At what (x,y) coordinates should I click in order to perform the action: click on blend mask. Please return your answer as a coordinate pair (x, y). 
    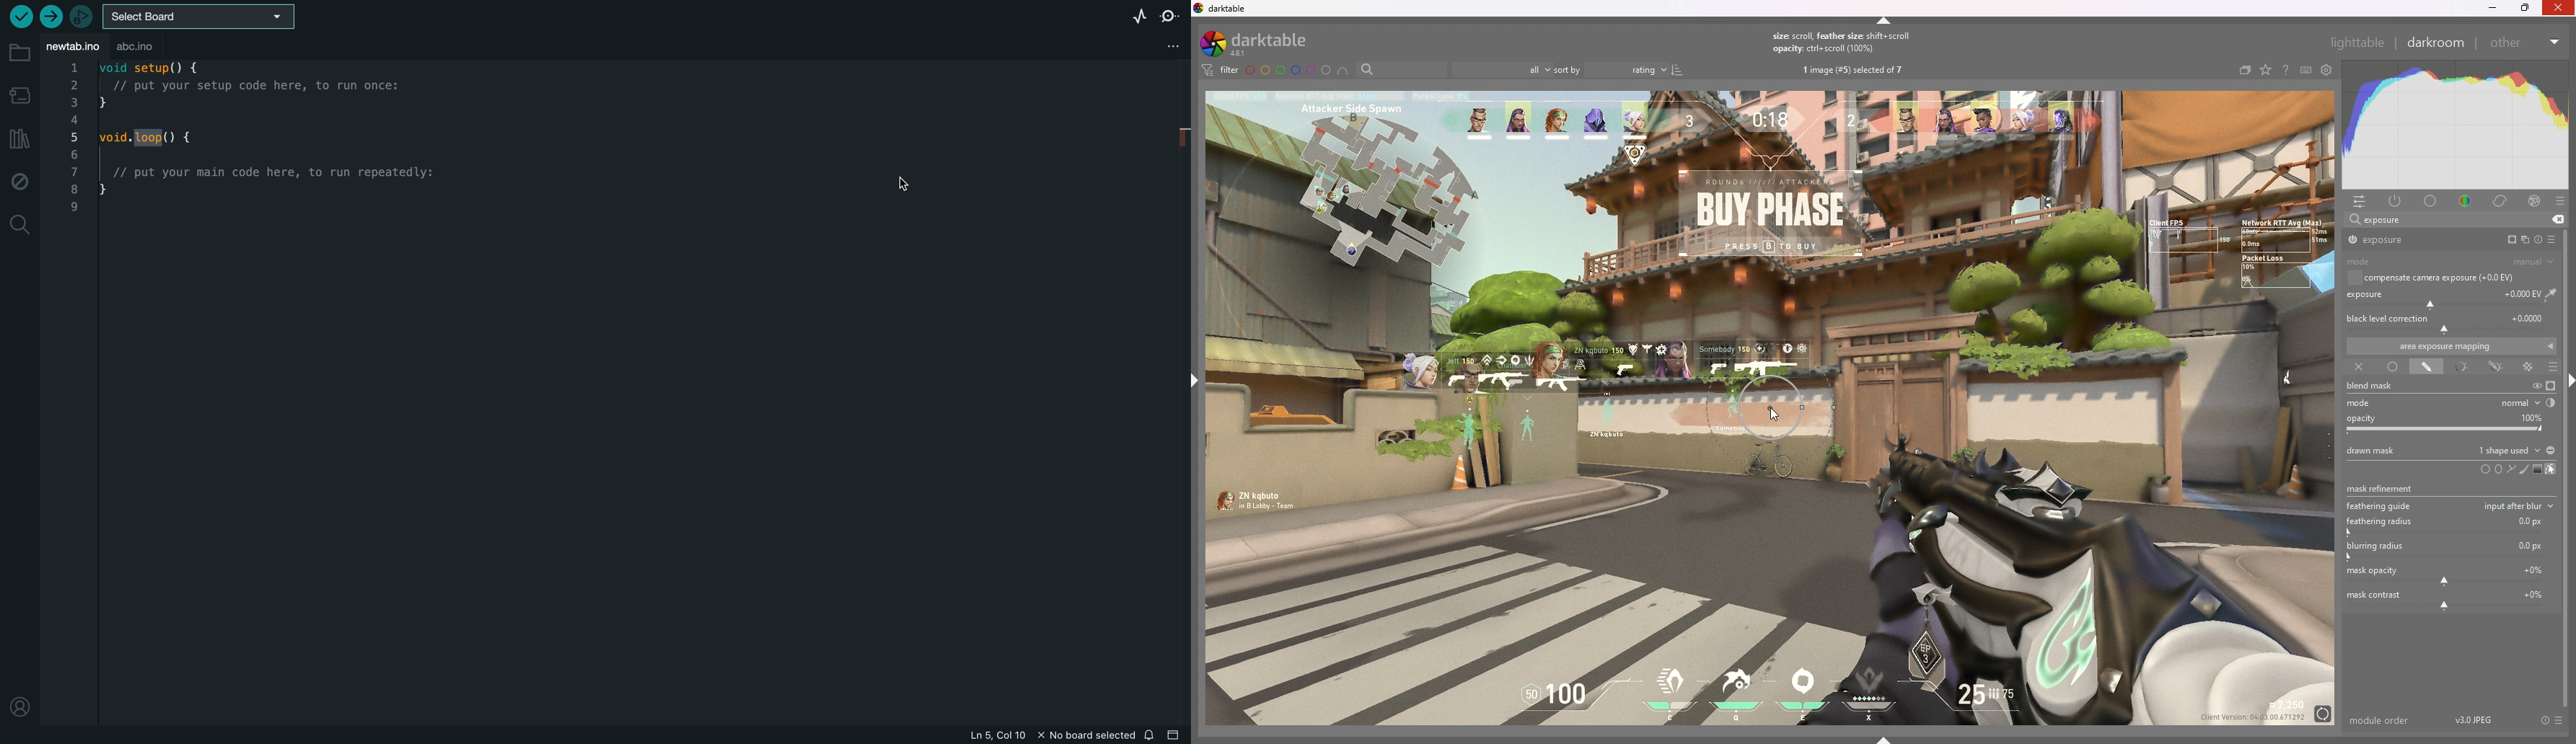
    Looking at the image, I should click on (2378, 386).